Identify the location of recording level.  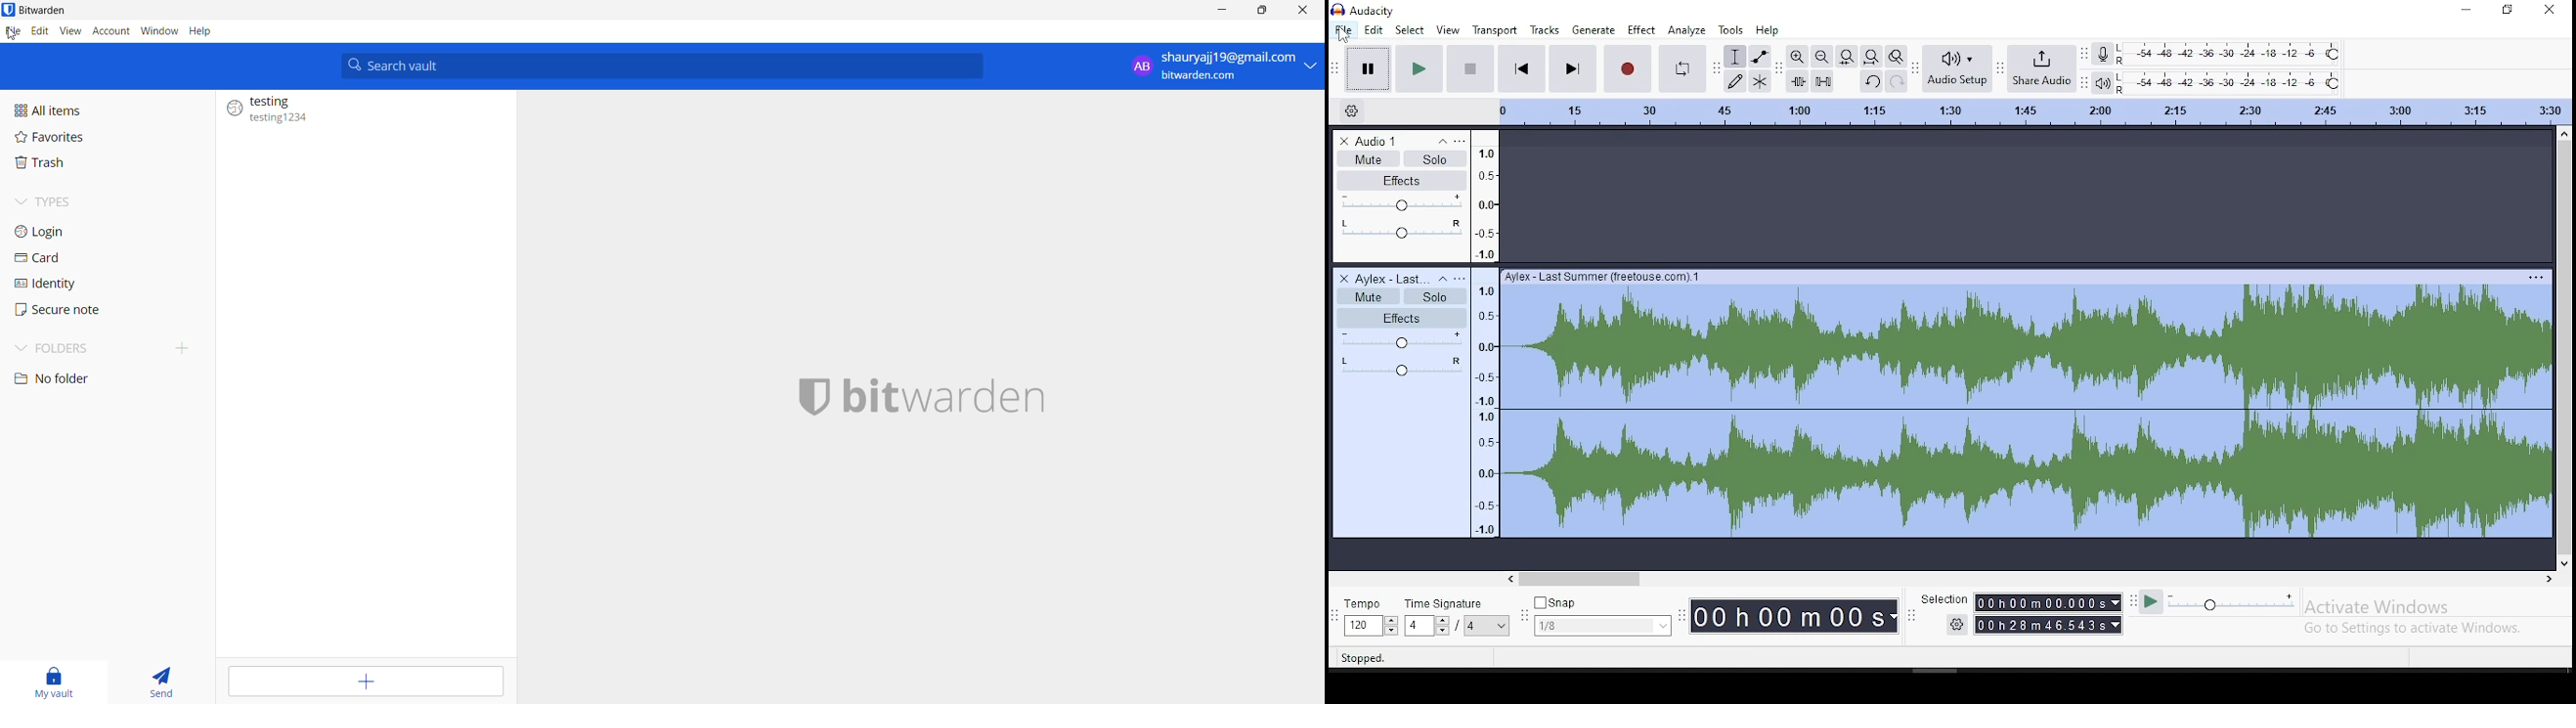
(2229, 53).